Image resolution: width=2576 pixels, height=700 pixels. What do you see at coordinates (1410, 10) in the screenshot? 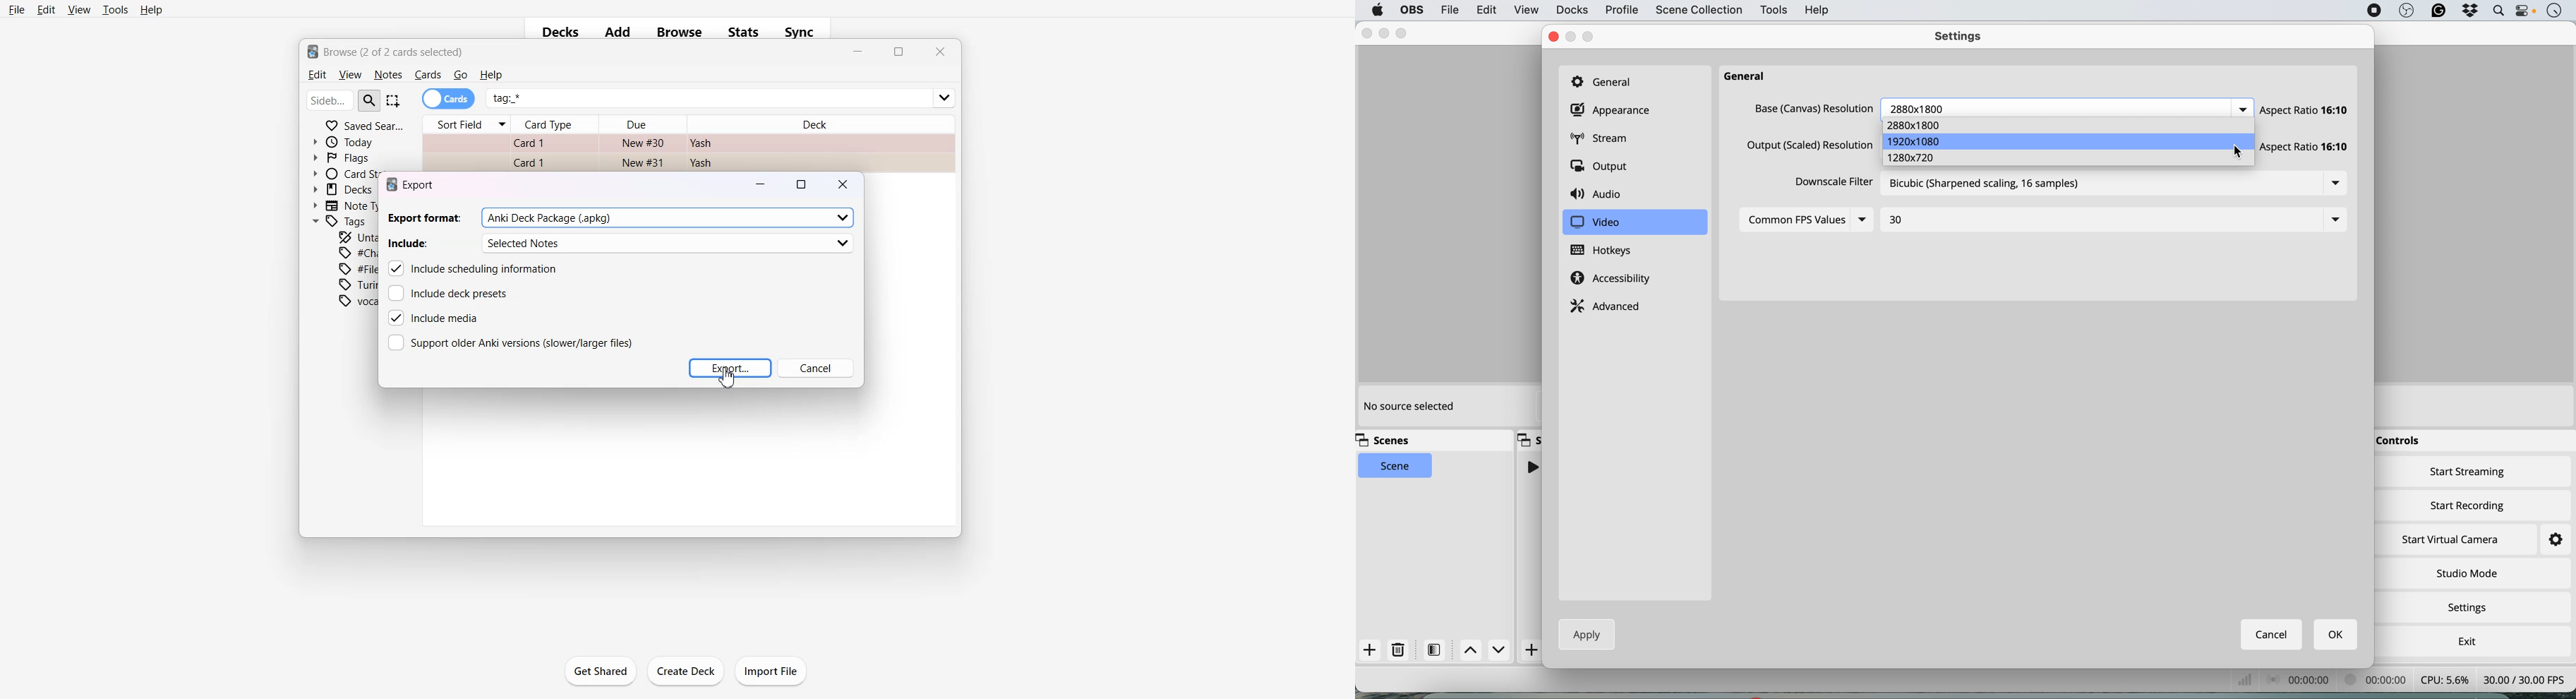
I see `obs` at bounding box center [1410, 10].